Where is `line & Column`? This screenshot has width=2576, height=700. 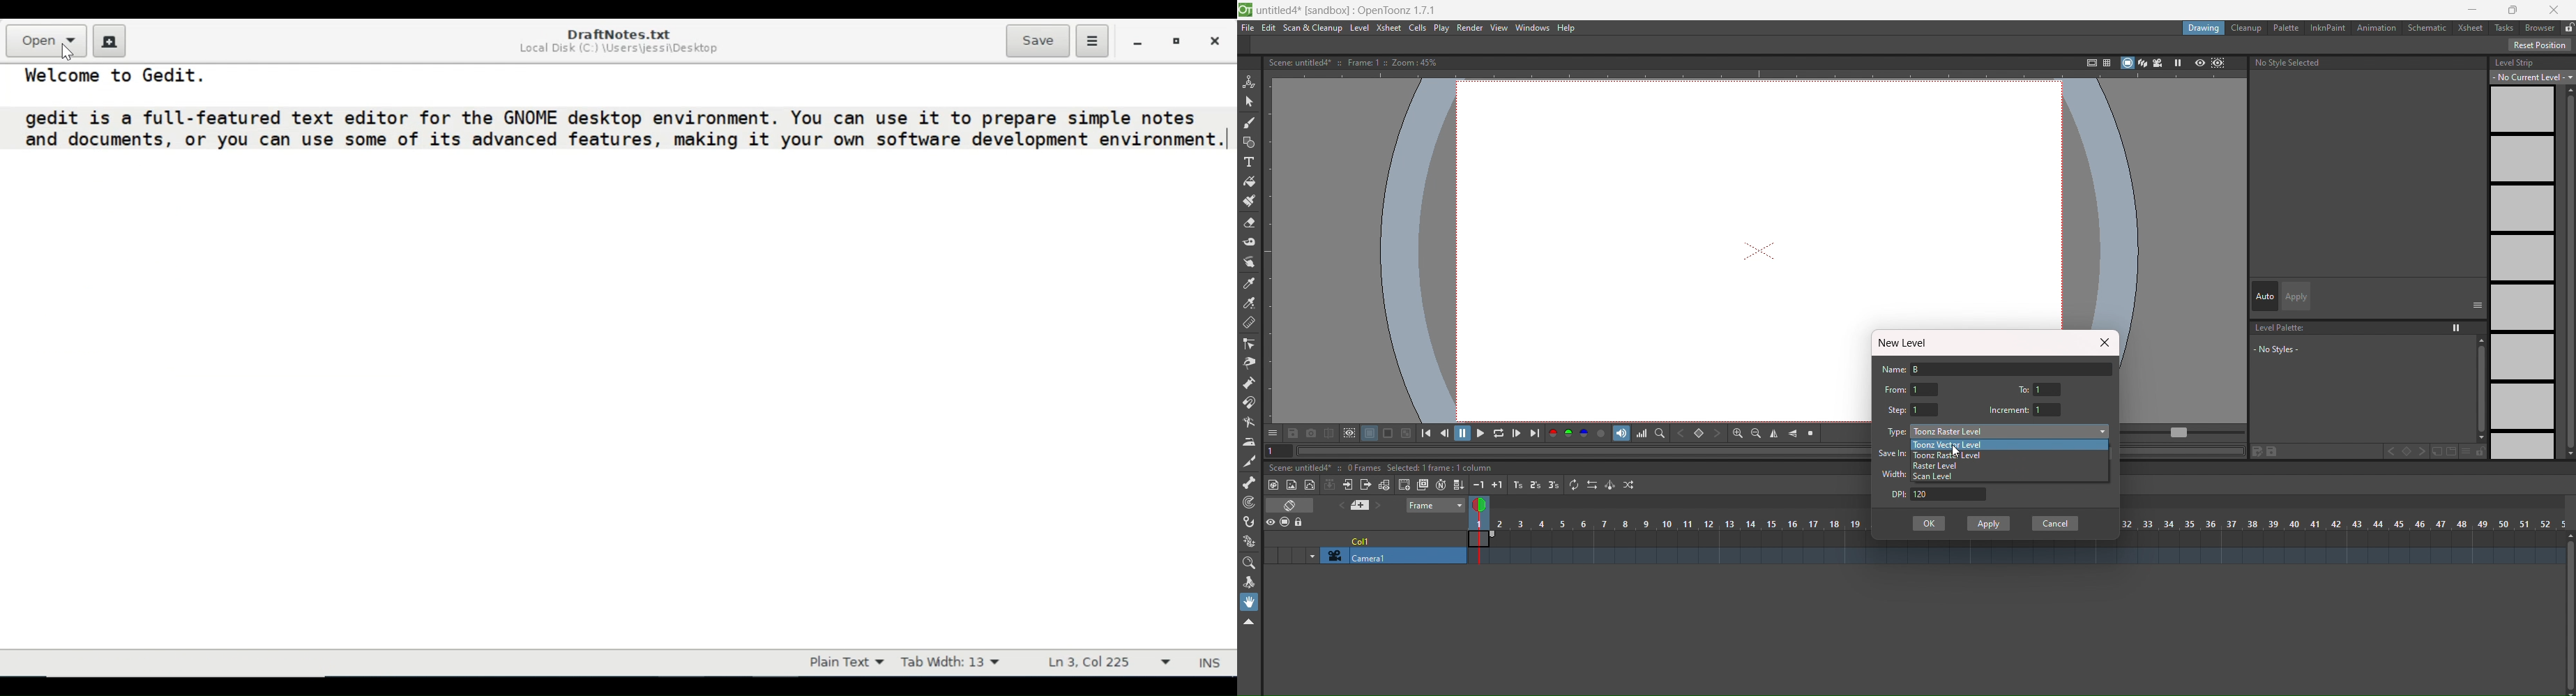 line & Column is located at coordinates (1112, 662).